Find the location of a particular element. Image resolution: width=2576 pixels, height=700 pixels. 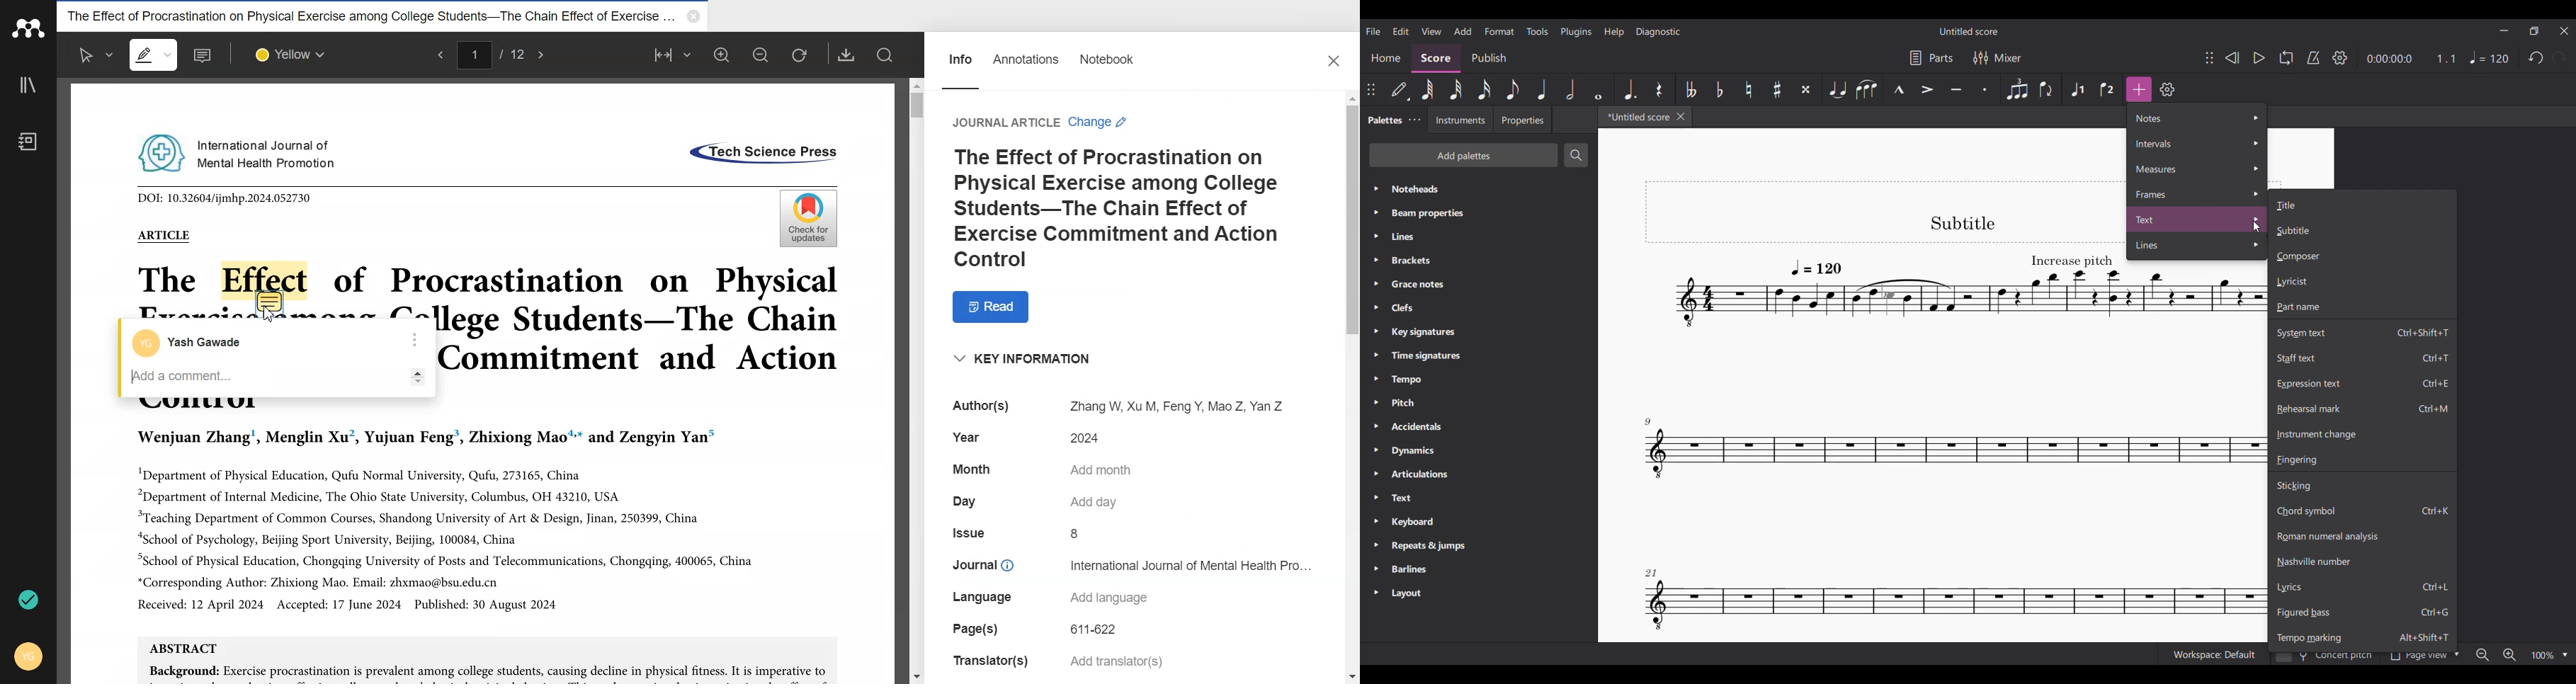

Tenuto is located at coordinates (1956, 89).